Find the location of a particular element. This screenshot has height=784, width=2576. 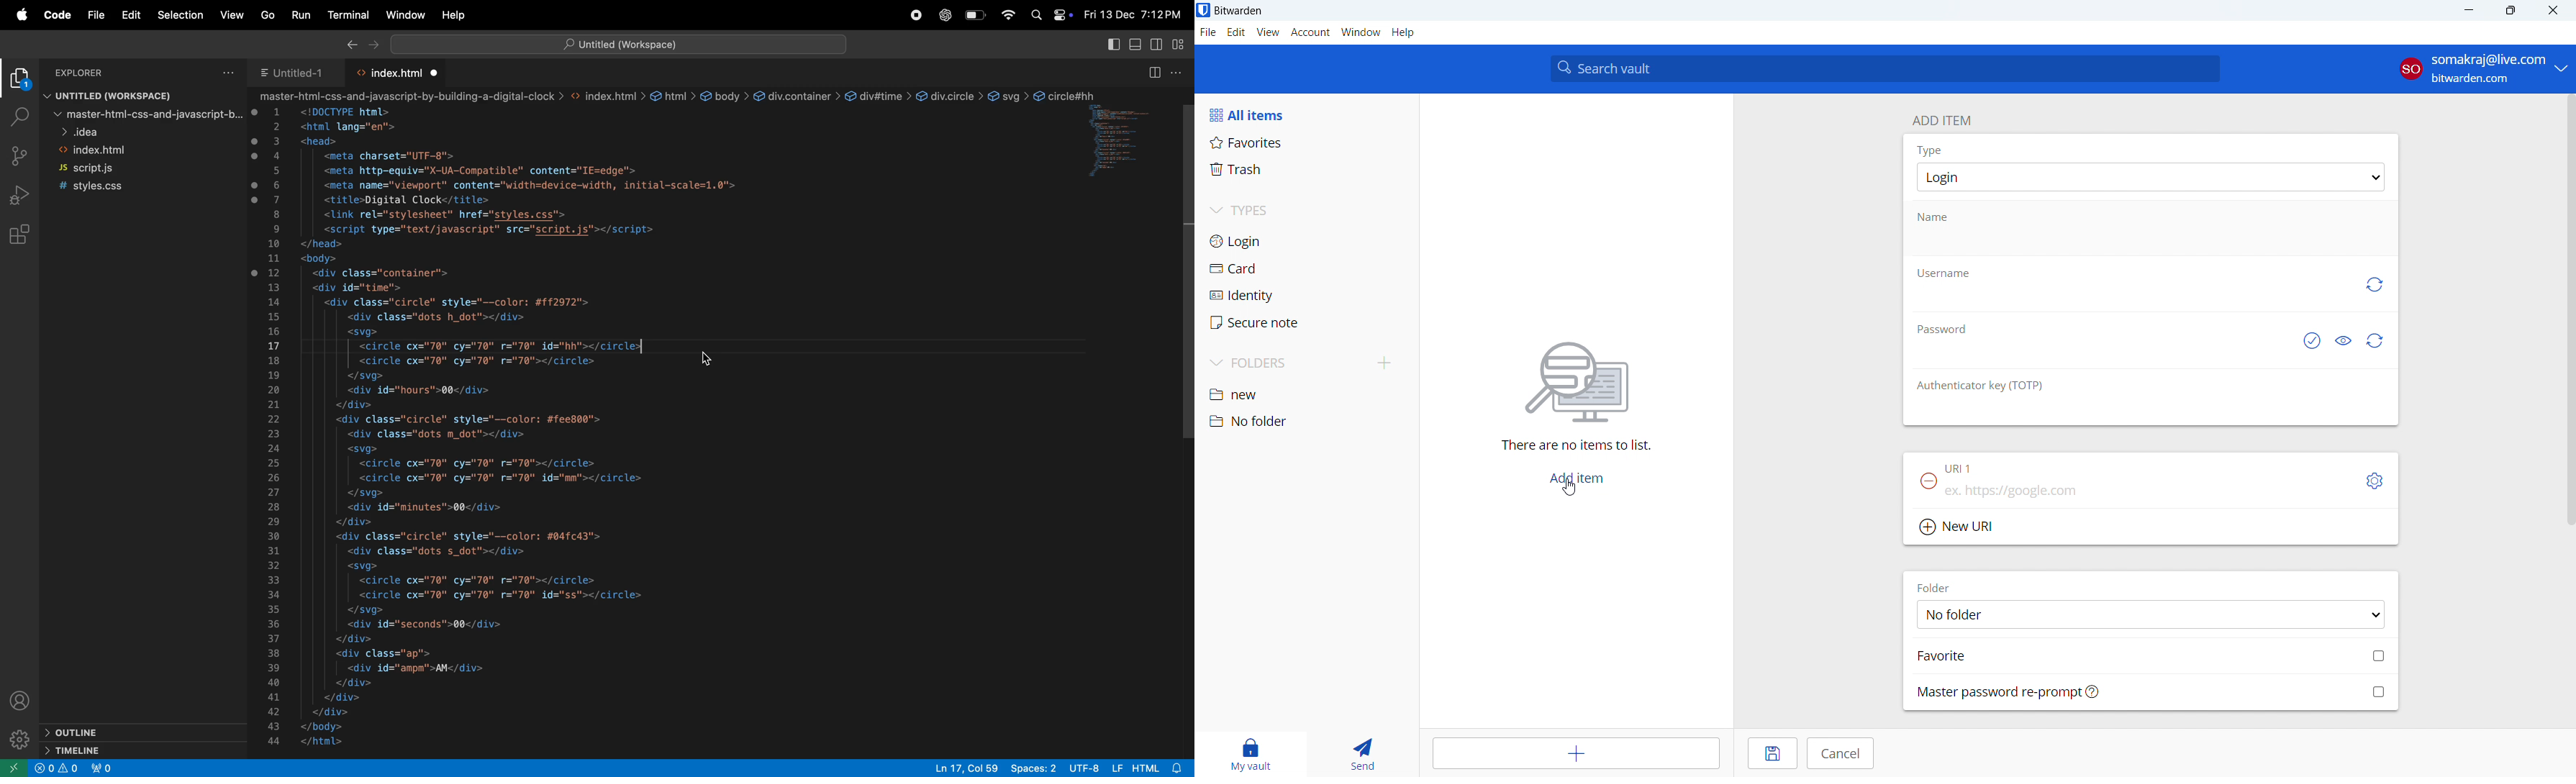

account is located at coordinates (2482, 69).